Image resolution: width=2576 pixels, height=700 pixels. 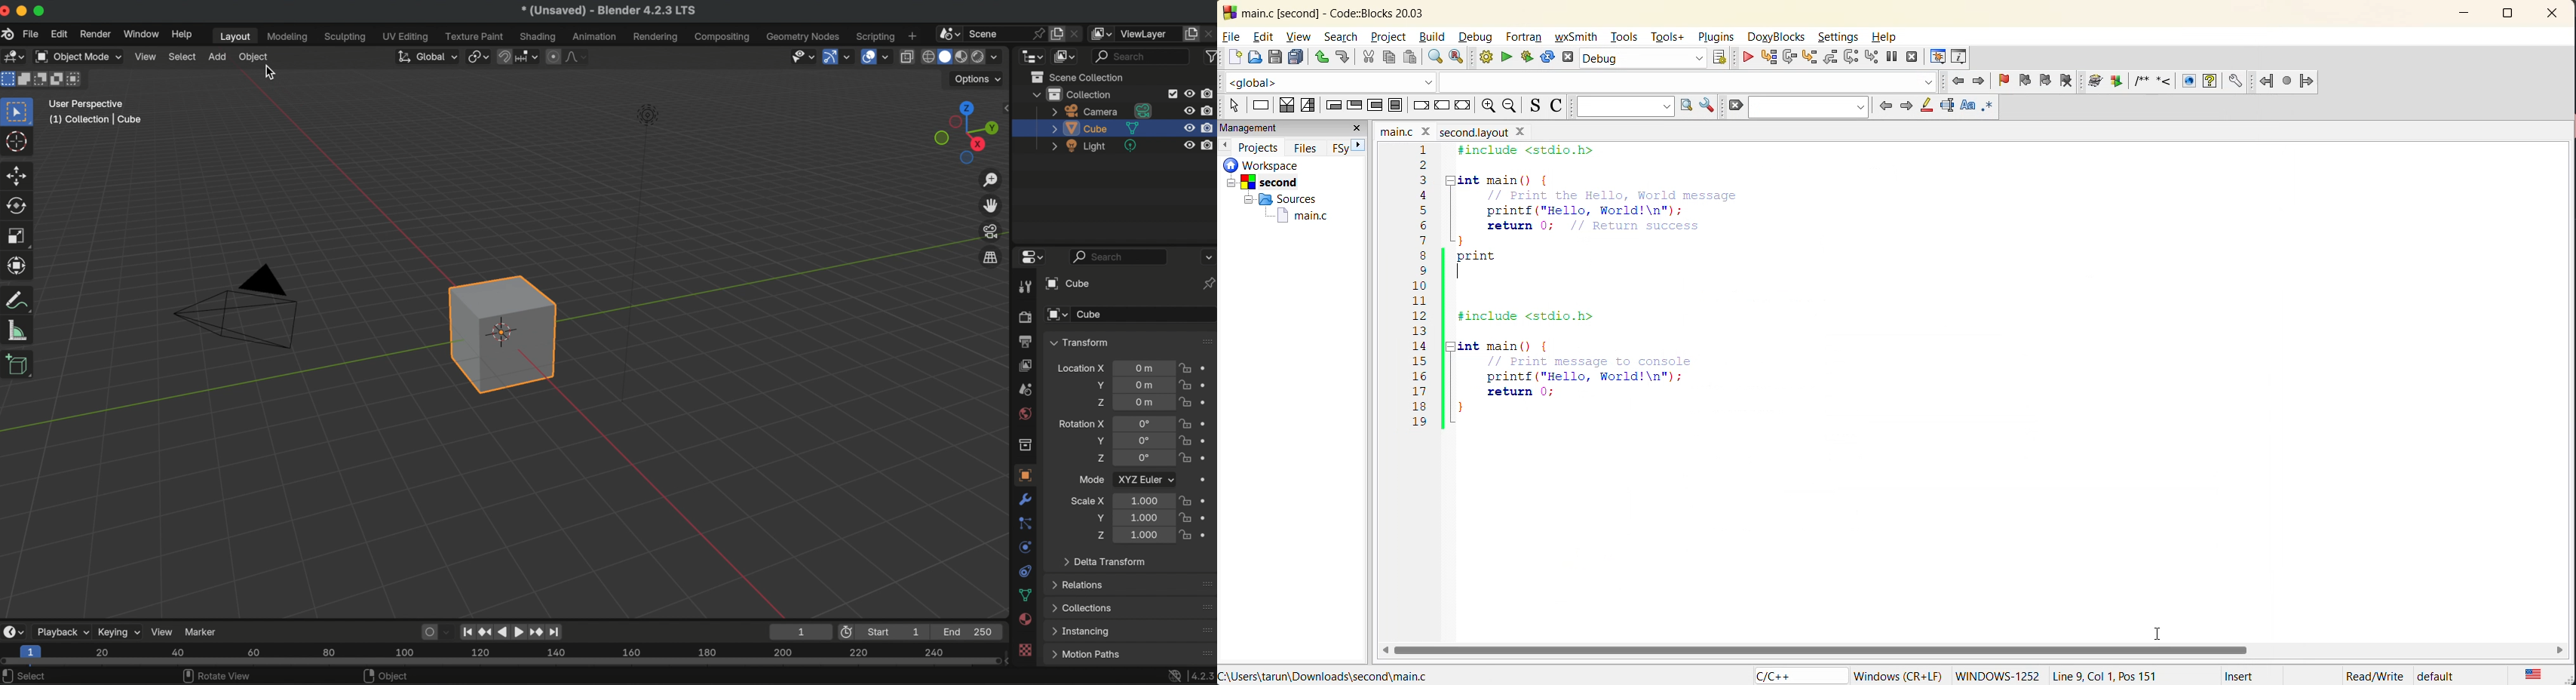 What do you see at coordinates (1142, 500) in the screenshot?
I see `Scale location` at bounding box center [1142, 500].